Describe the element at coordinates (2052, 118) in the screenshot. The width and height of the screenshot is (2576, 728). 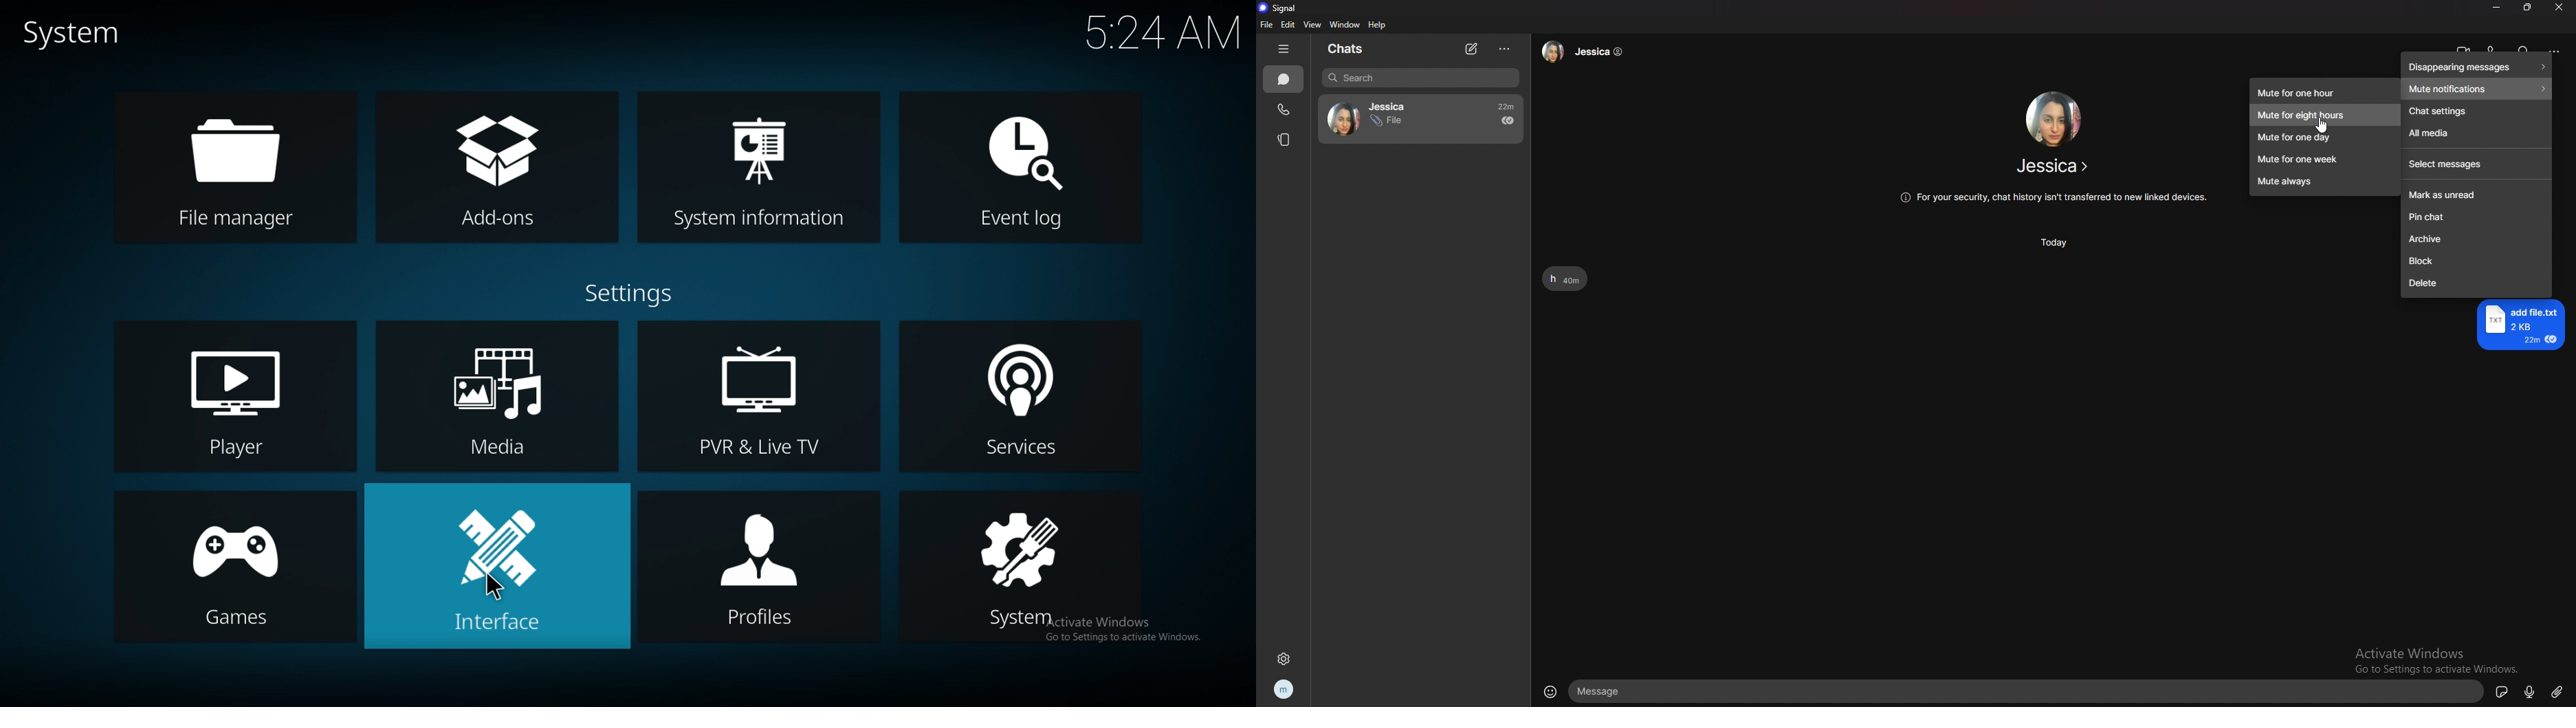
I see `friend image` at that location.